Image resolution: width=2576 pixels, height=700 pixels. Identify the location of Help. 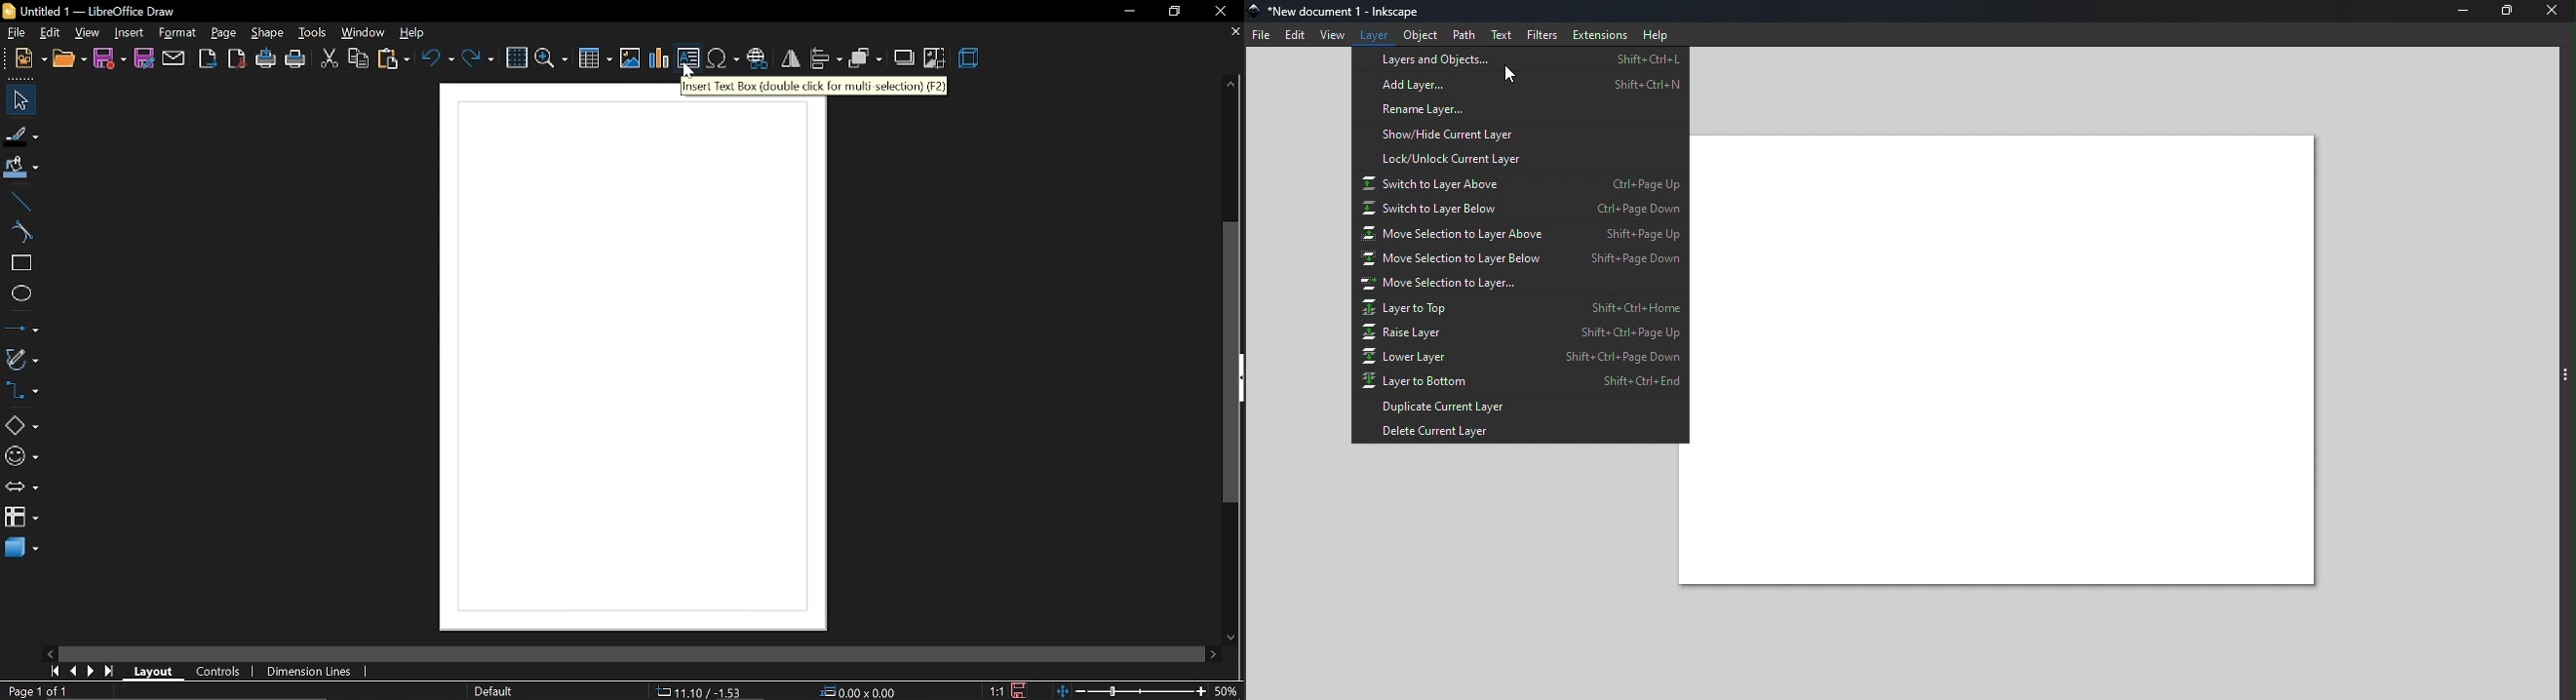
(1659, 33).